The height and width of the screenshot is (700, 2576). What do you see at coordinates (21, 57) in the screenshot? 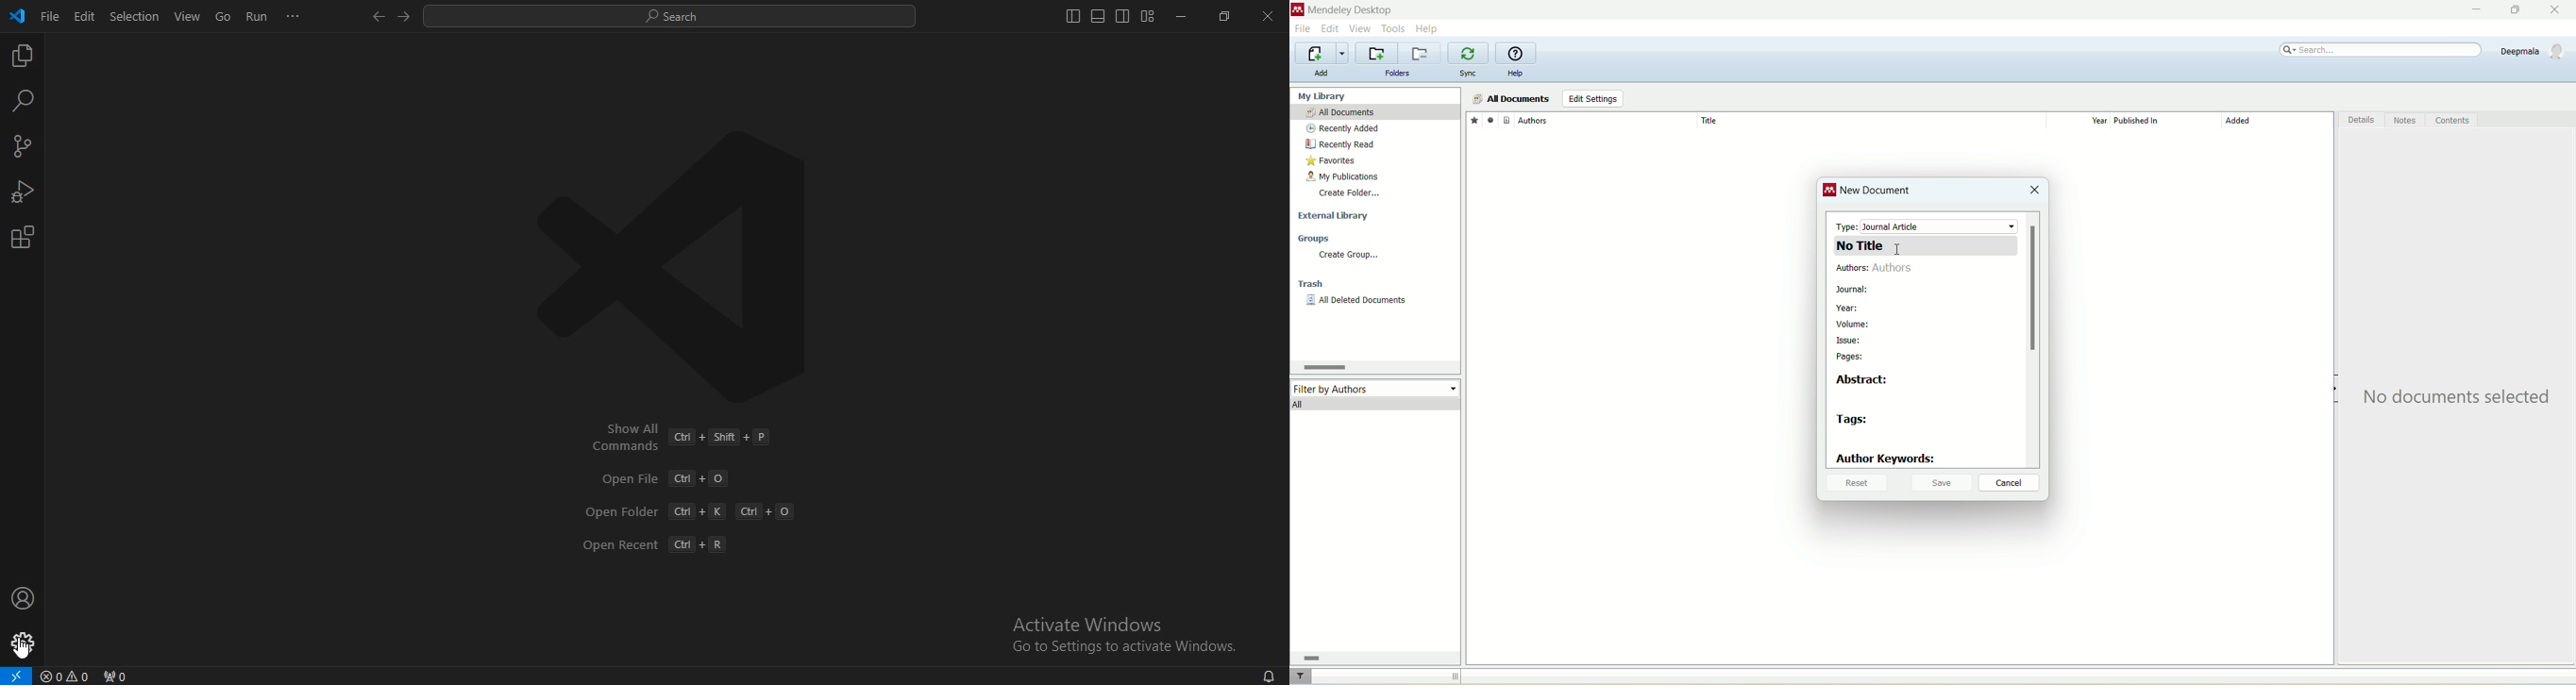
I see `explorer` at bounding box center [21, 57].